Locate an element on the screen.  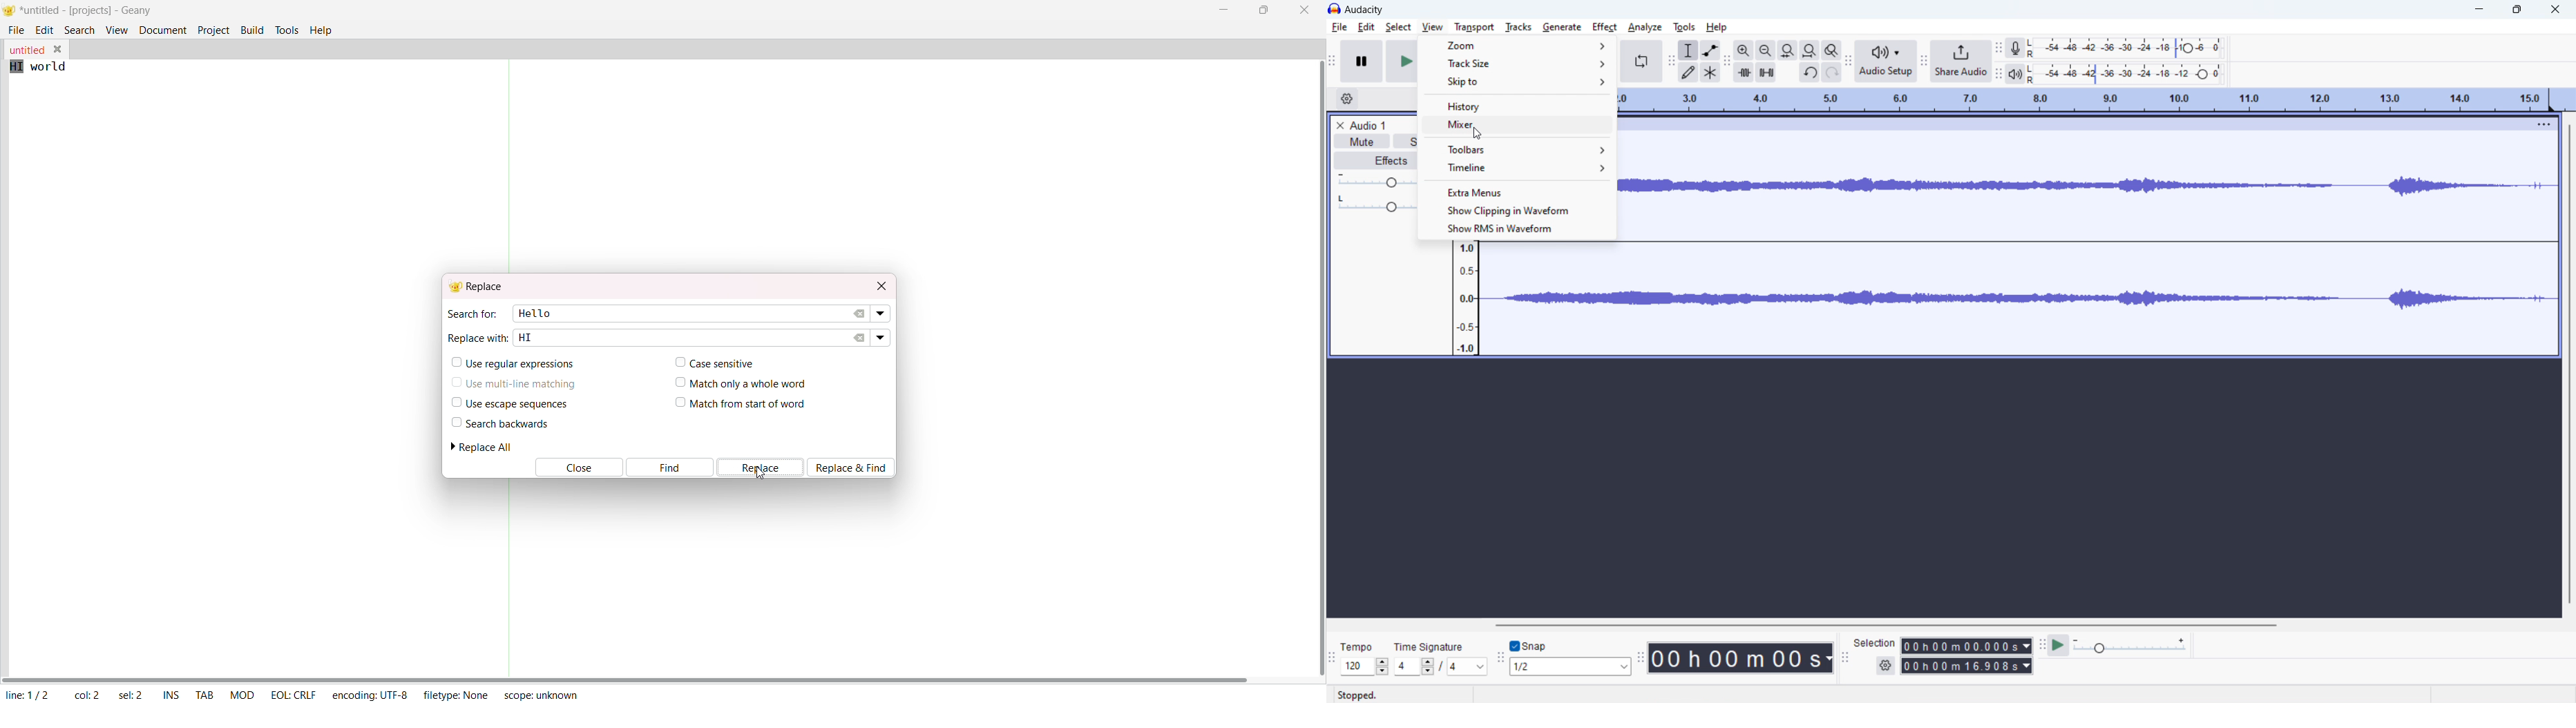
edit is located at coordinates (1366, 28).